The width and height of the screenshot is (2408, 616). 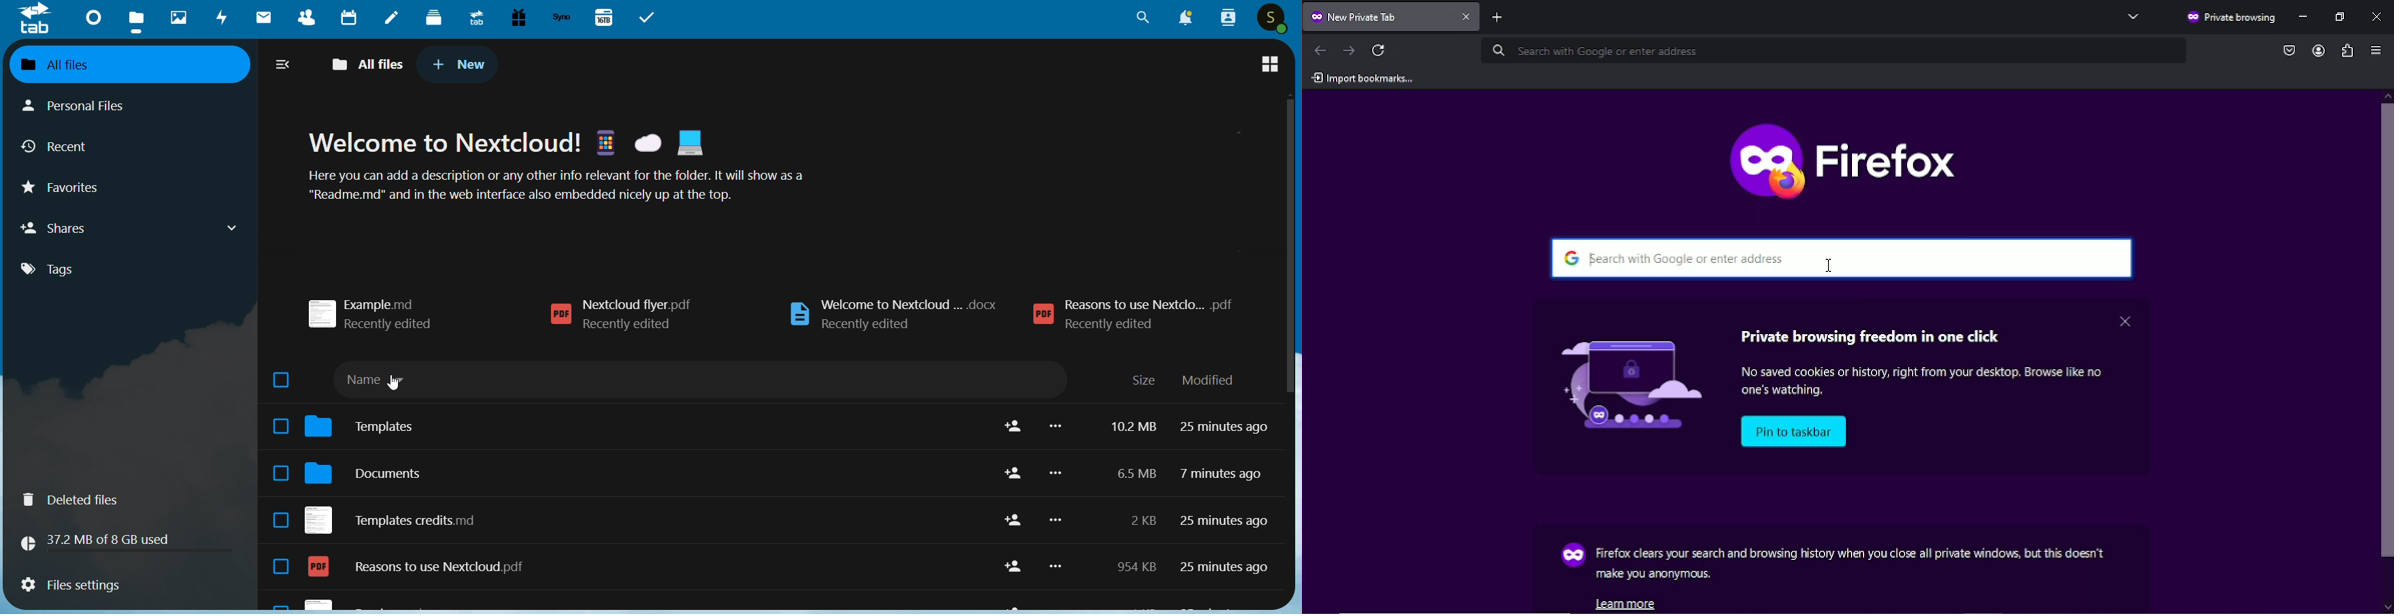 I want to click on close, so click(x=2124, y=320).